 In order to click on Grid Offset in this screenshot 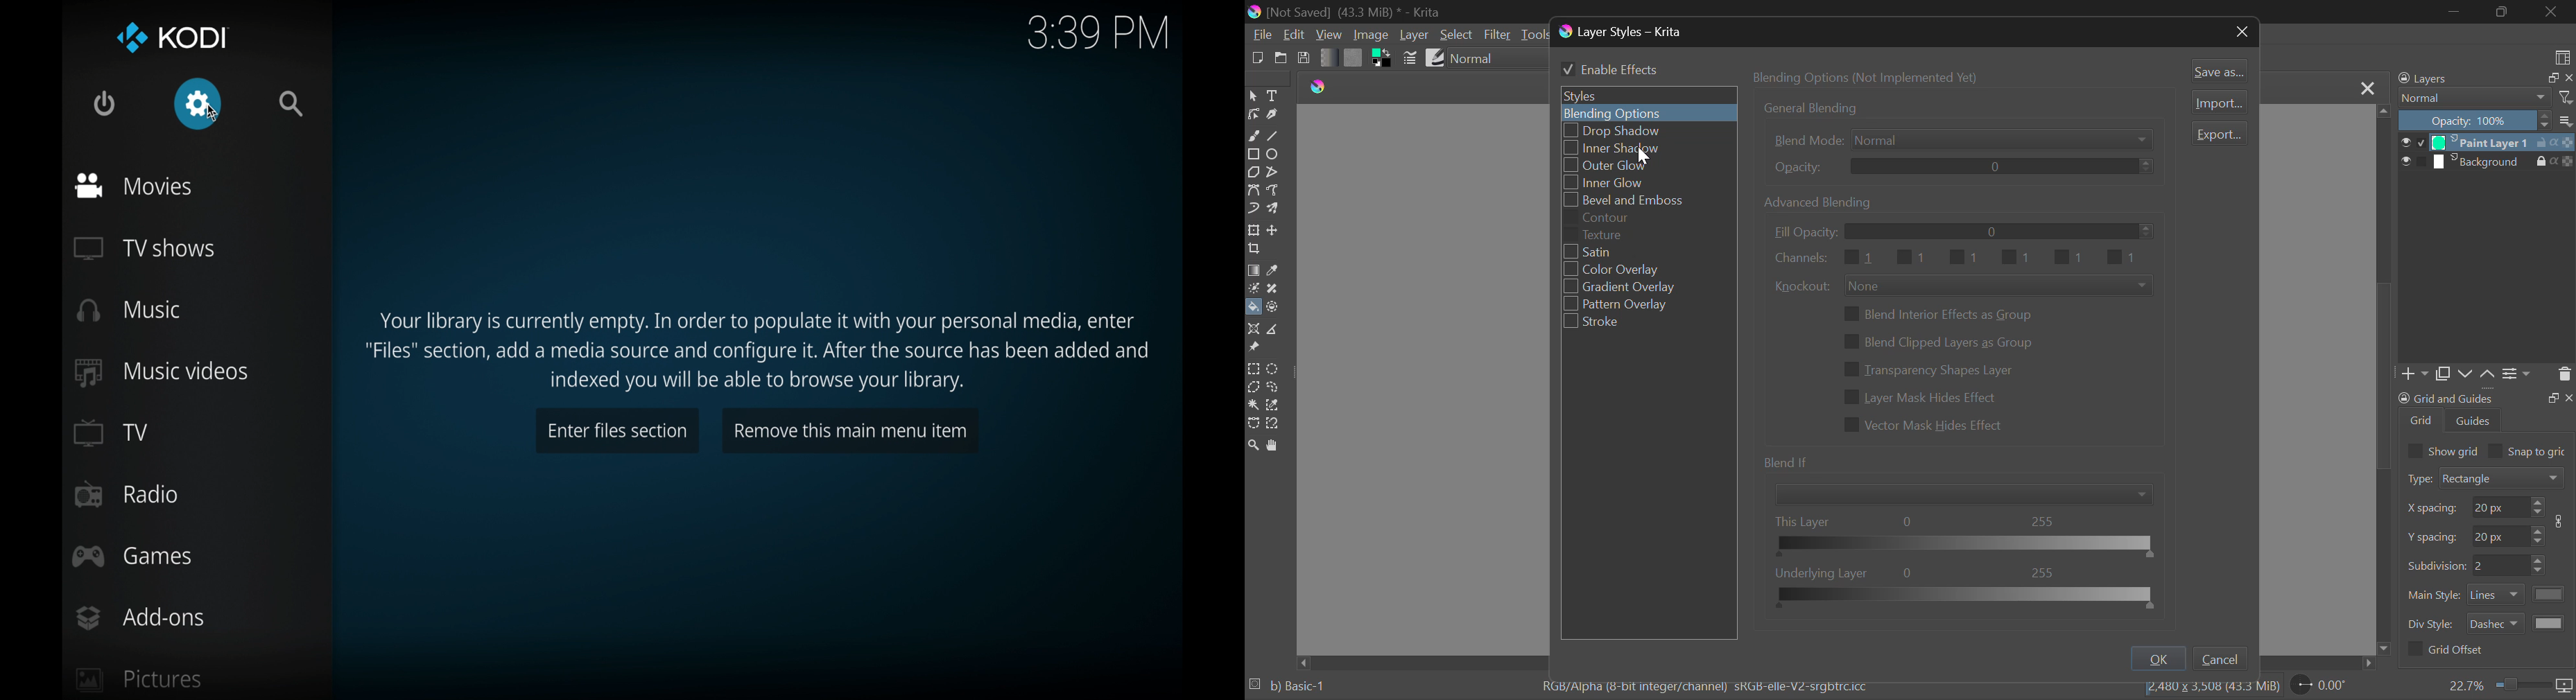, I will do `click(2448, 651)`.